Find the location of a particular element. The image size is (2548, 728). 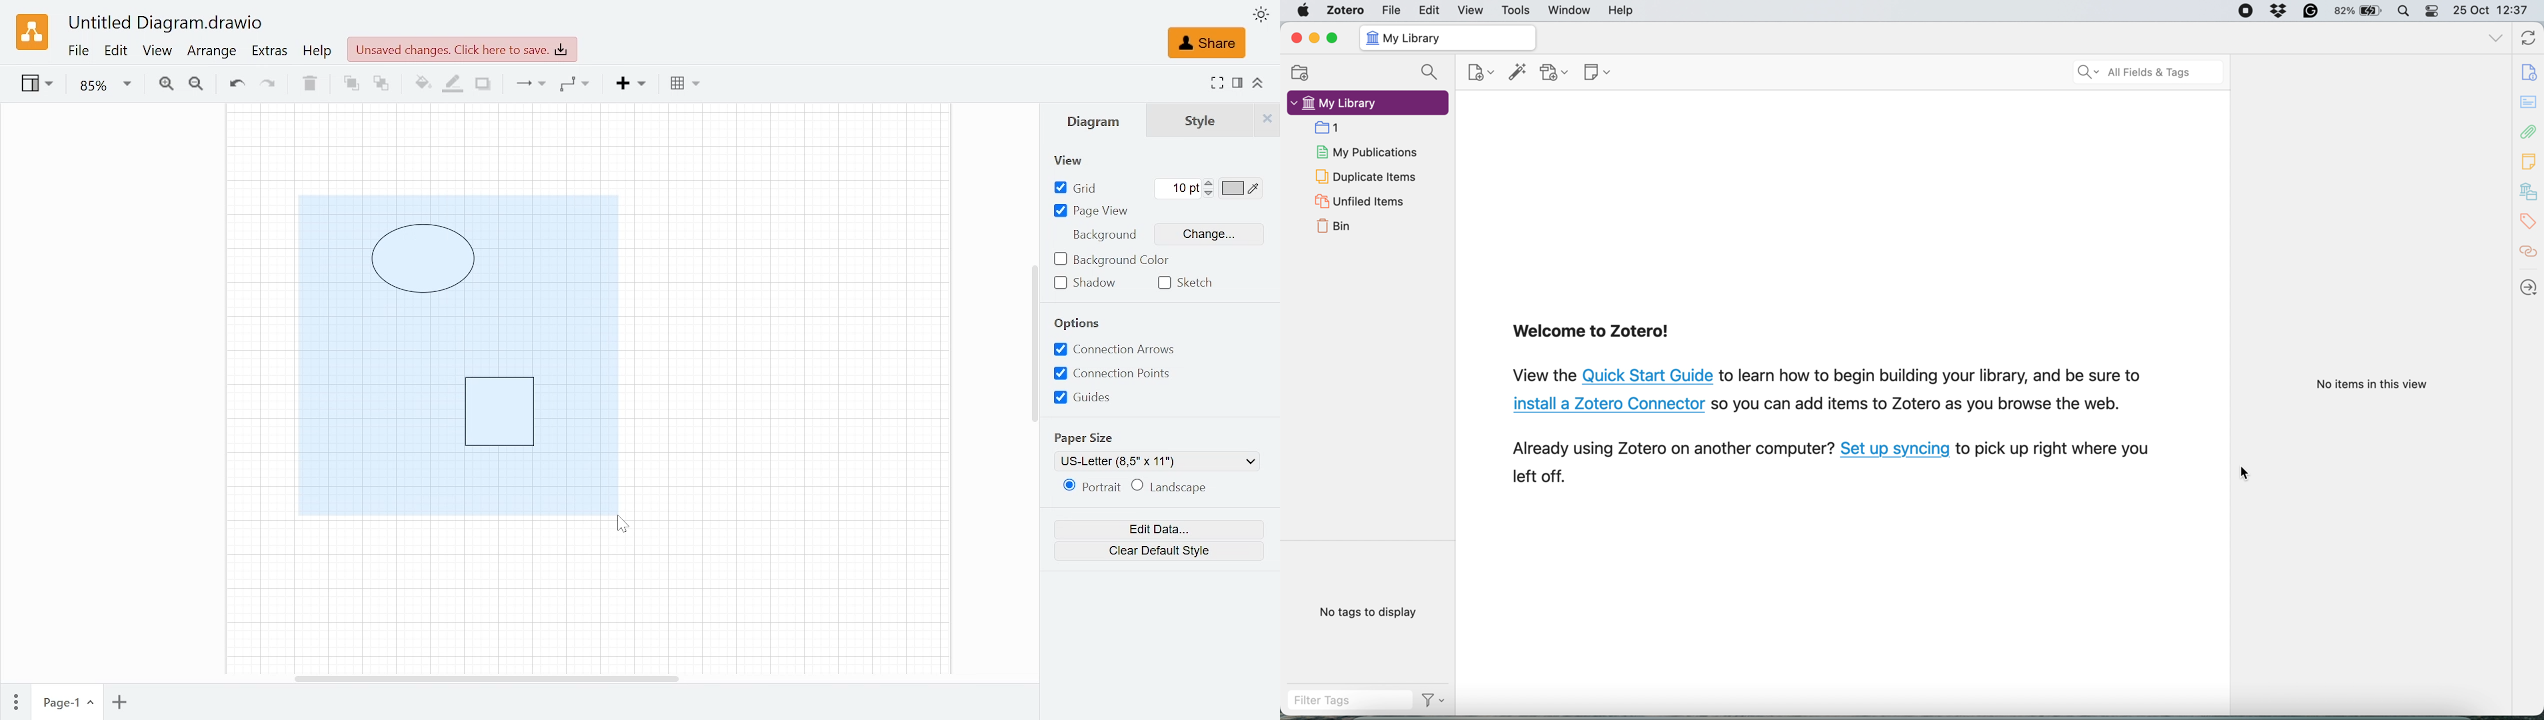

Current page is located at coordinates (66, 703).